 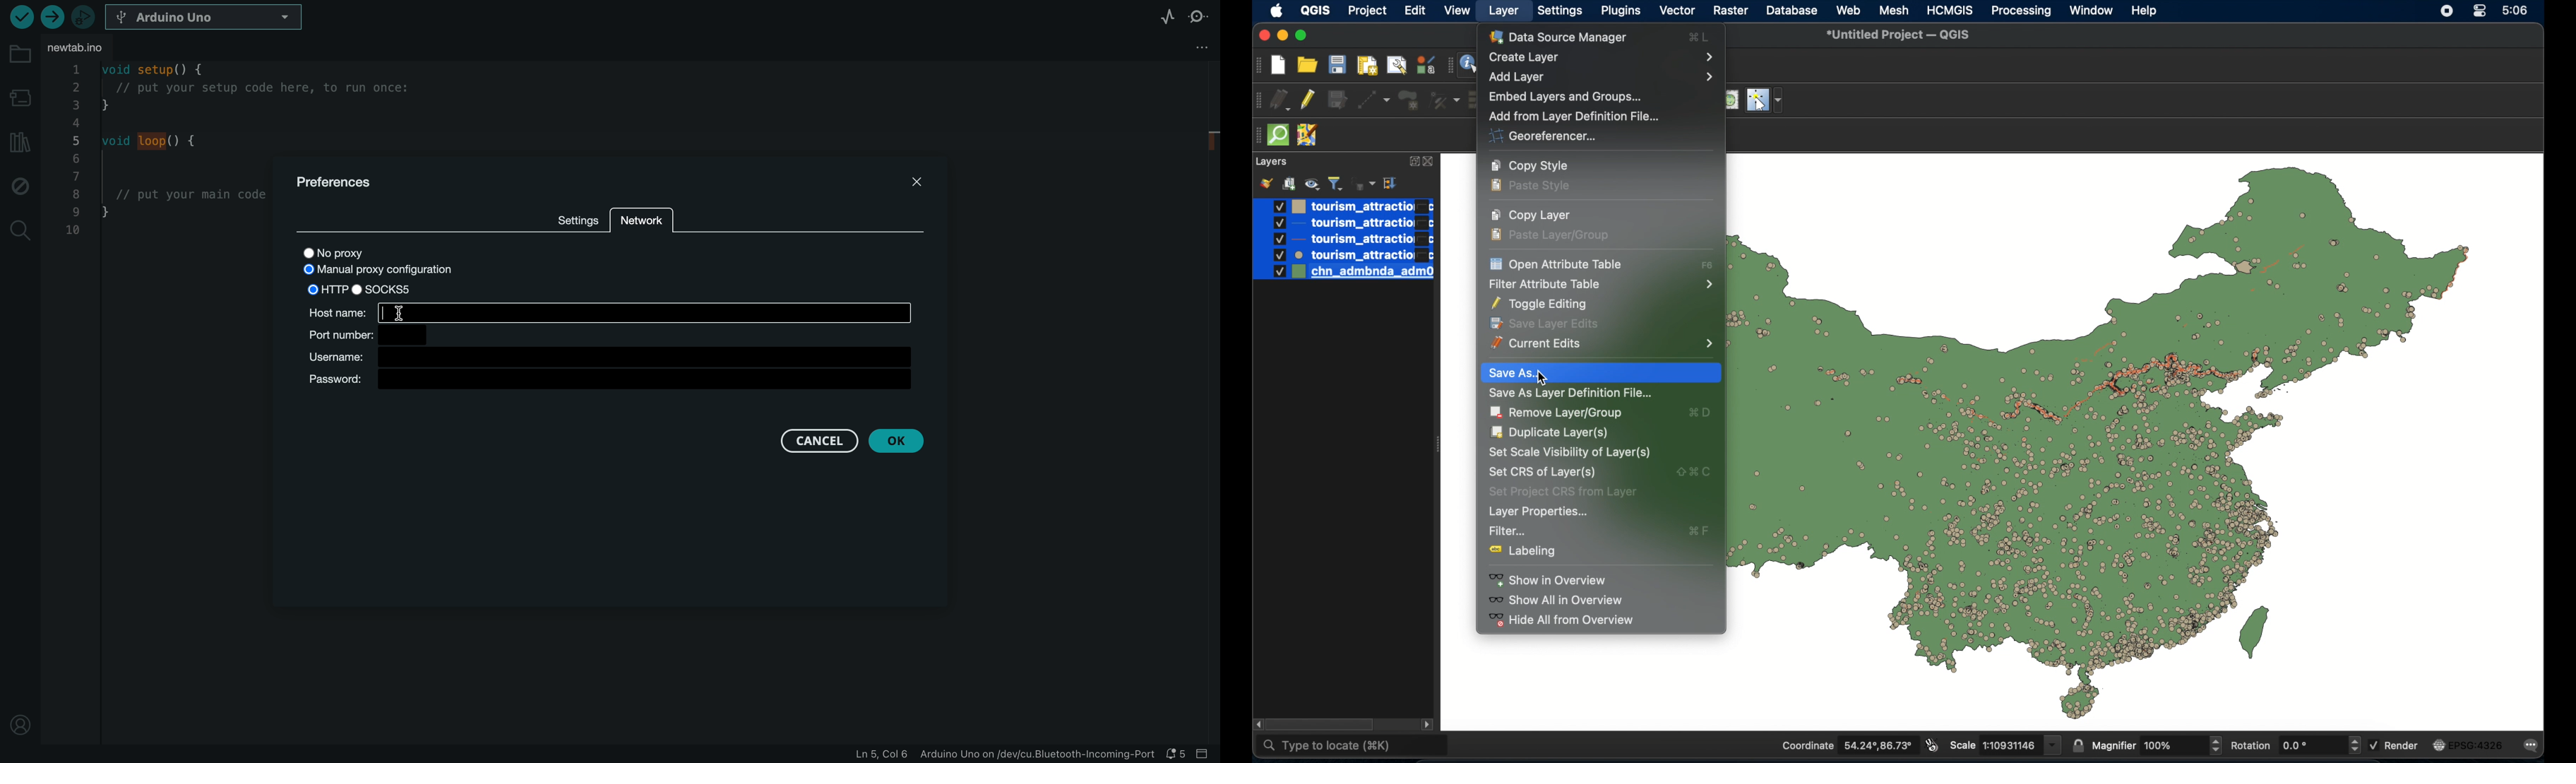 What do you see at coordinates (1602, 78) in the screenshot?
I see `add layer menu` at bounding box center [1602, 78].